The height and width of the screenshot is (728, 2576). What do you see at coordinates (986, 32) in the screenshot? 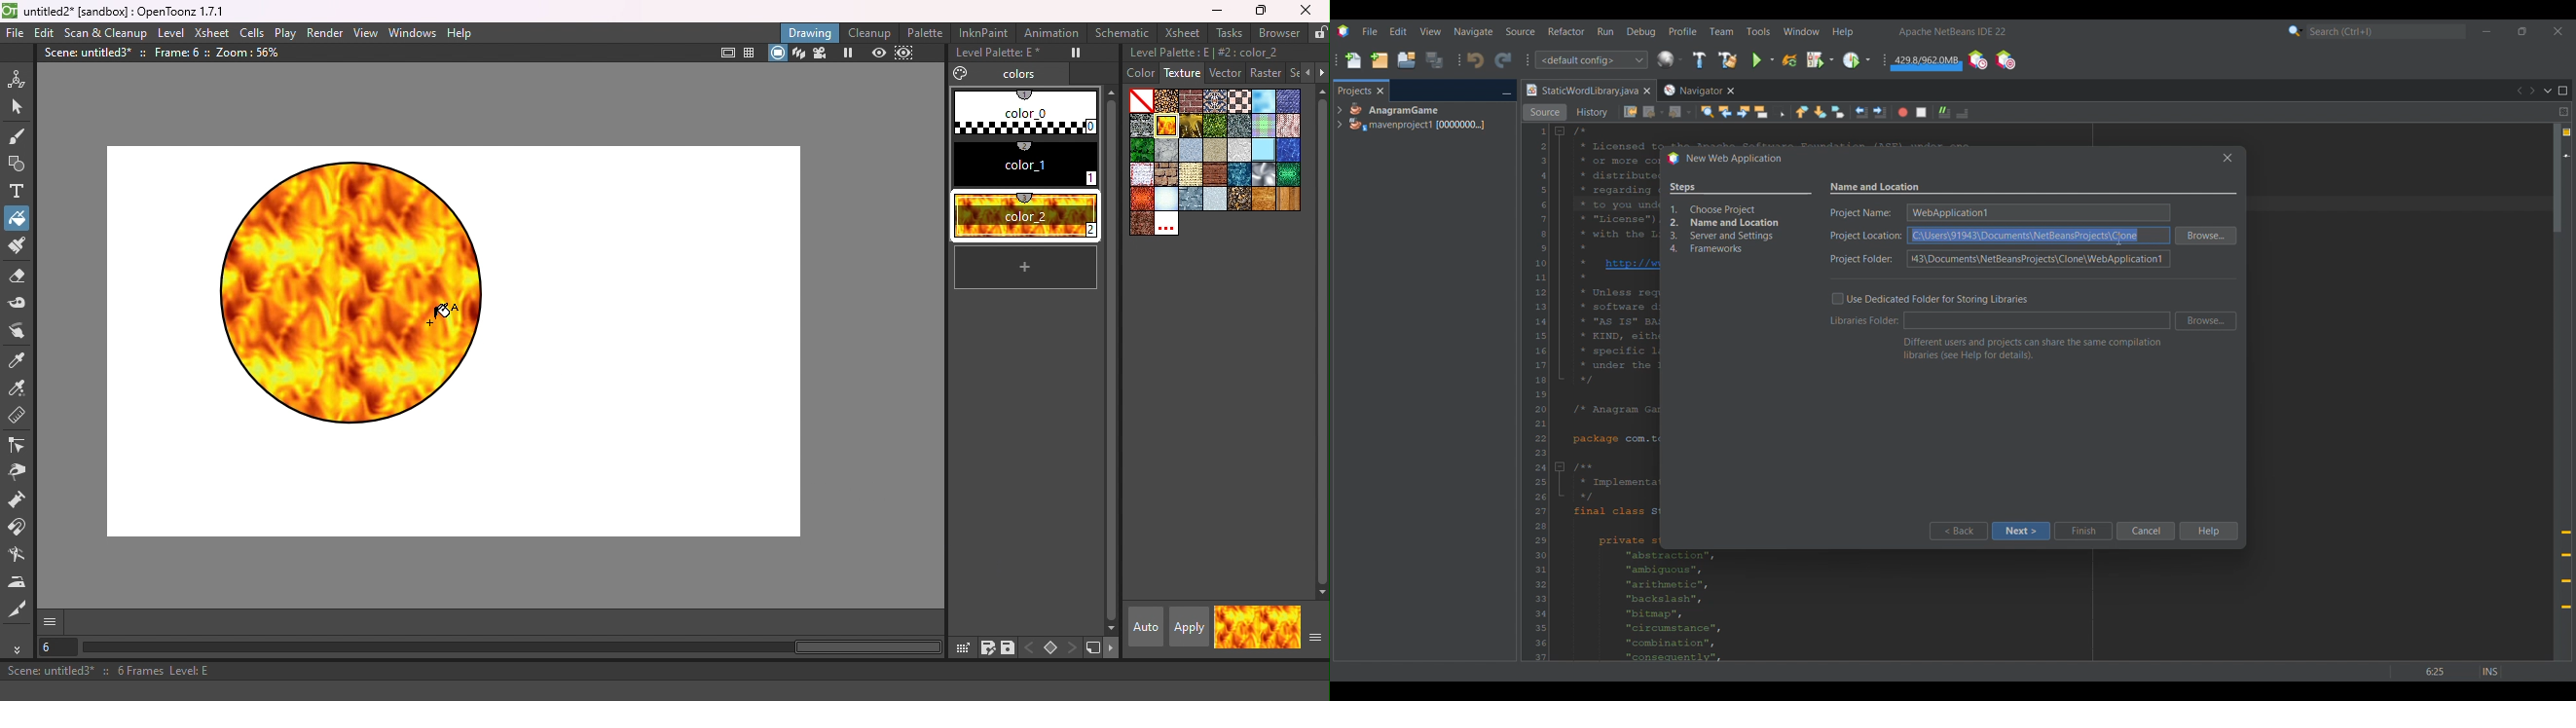
I see `InknPaint` at bounding box center [986, 32].